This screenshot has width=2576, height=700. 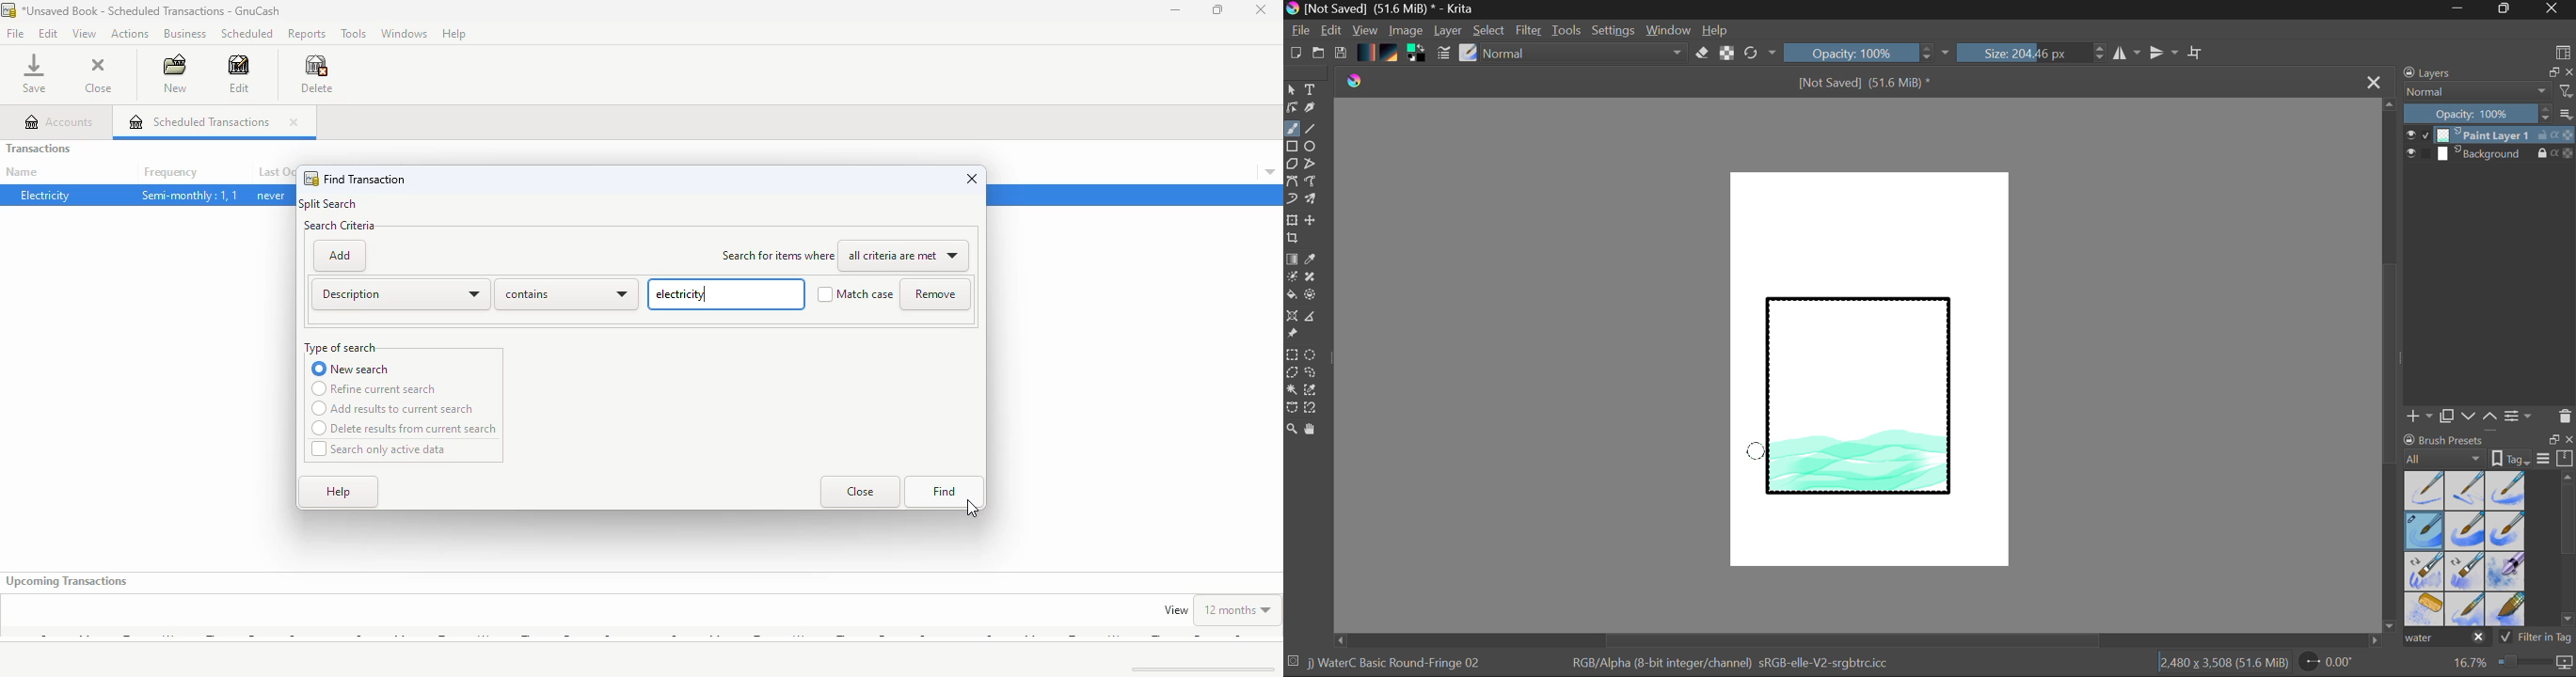 I want to click on Scroll Bar, so click(x=2568, y=551).